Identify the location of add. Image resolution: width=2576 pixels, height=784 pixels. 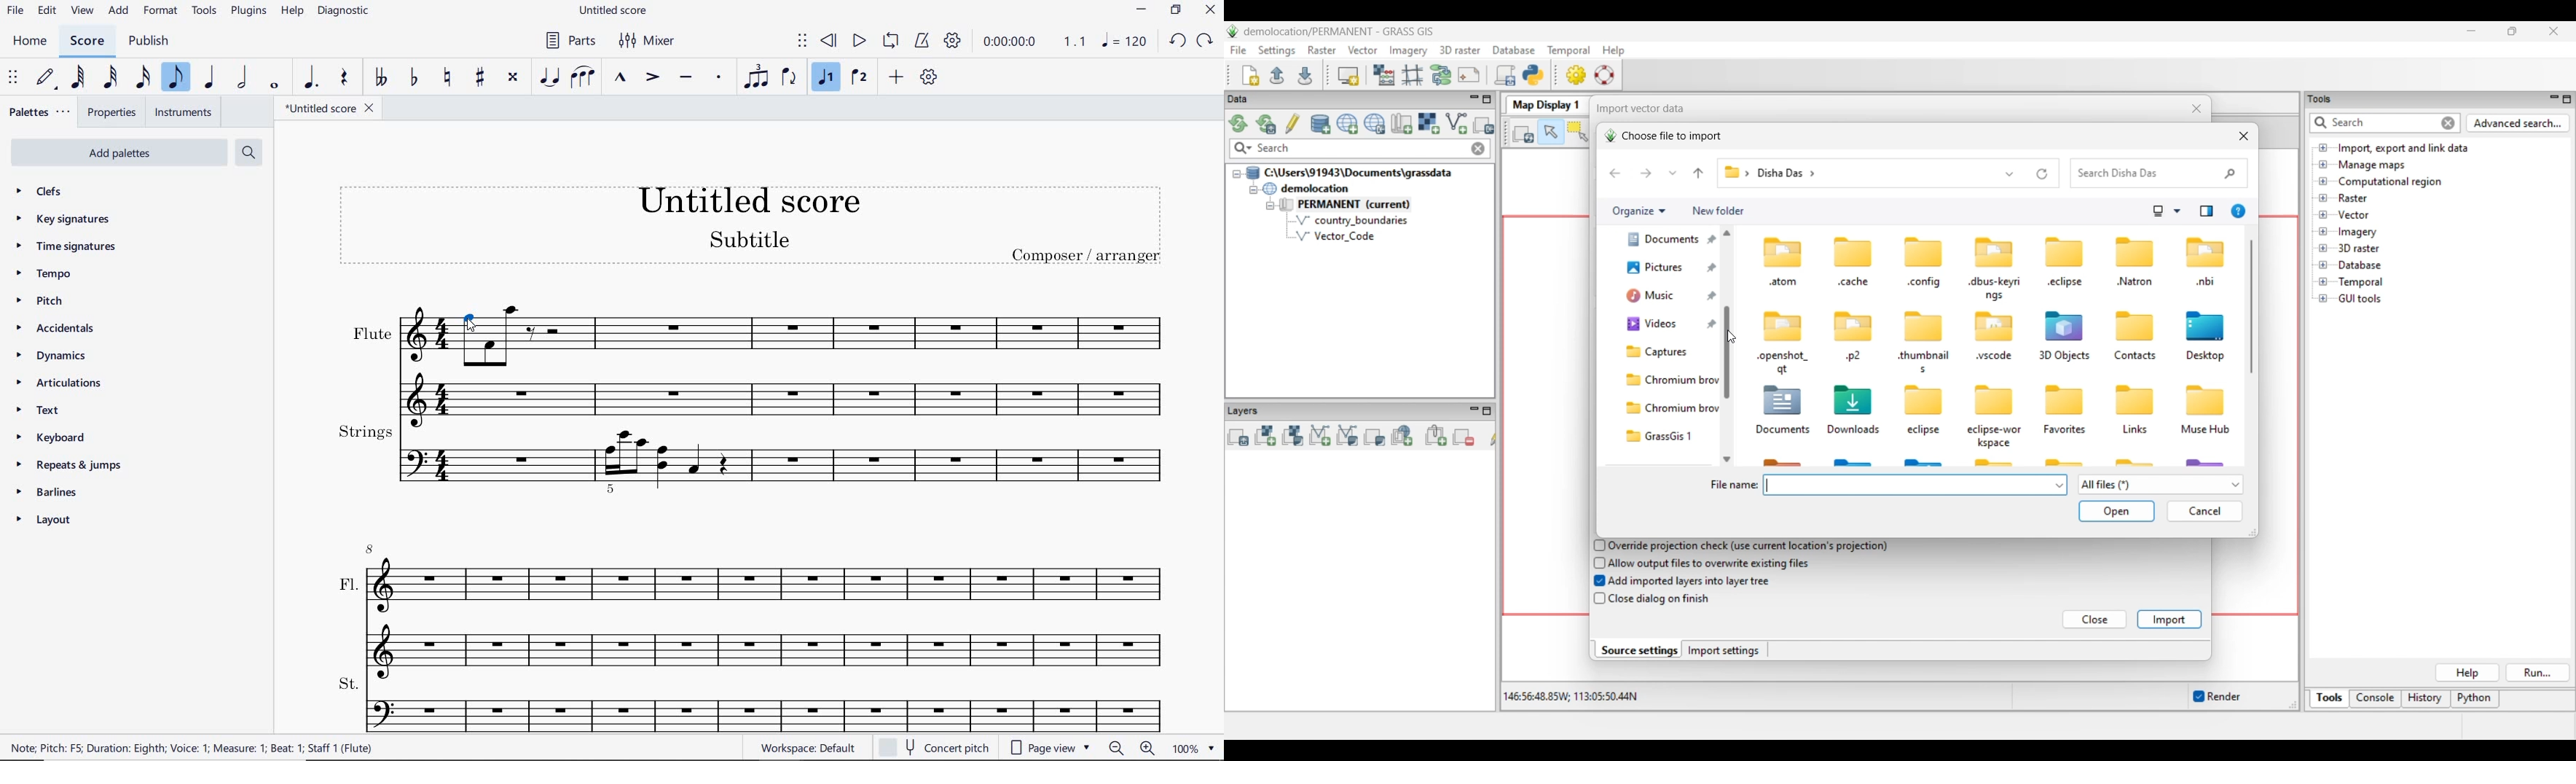
(119, 12).